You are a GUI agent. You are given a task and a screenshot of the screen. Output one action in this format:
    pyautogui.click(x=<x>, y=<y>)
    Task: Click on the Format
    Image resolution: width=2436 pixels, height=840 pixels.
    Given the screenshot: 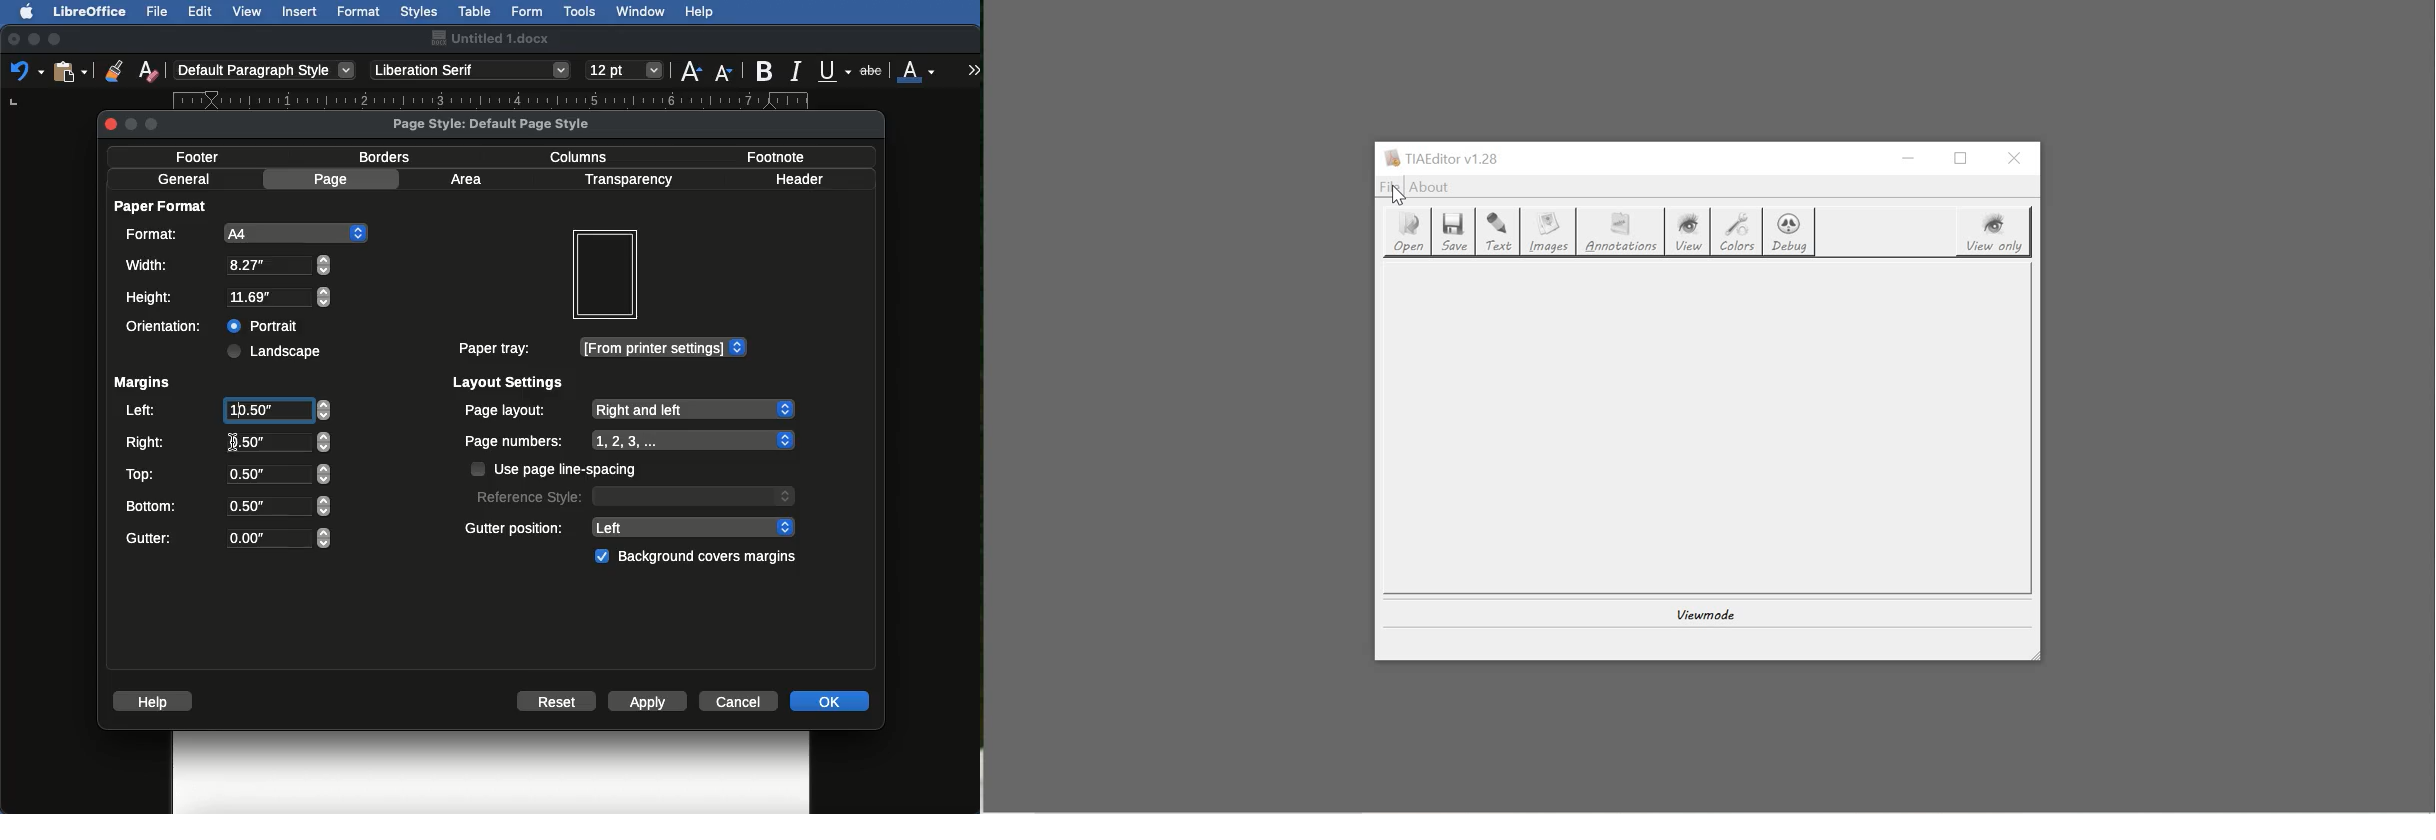 What is the action you would take?
    pyautogui.click(x=360, y=12)
    